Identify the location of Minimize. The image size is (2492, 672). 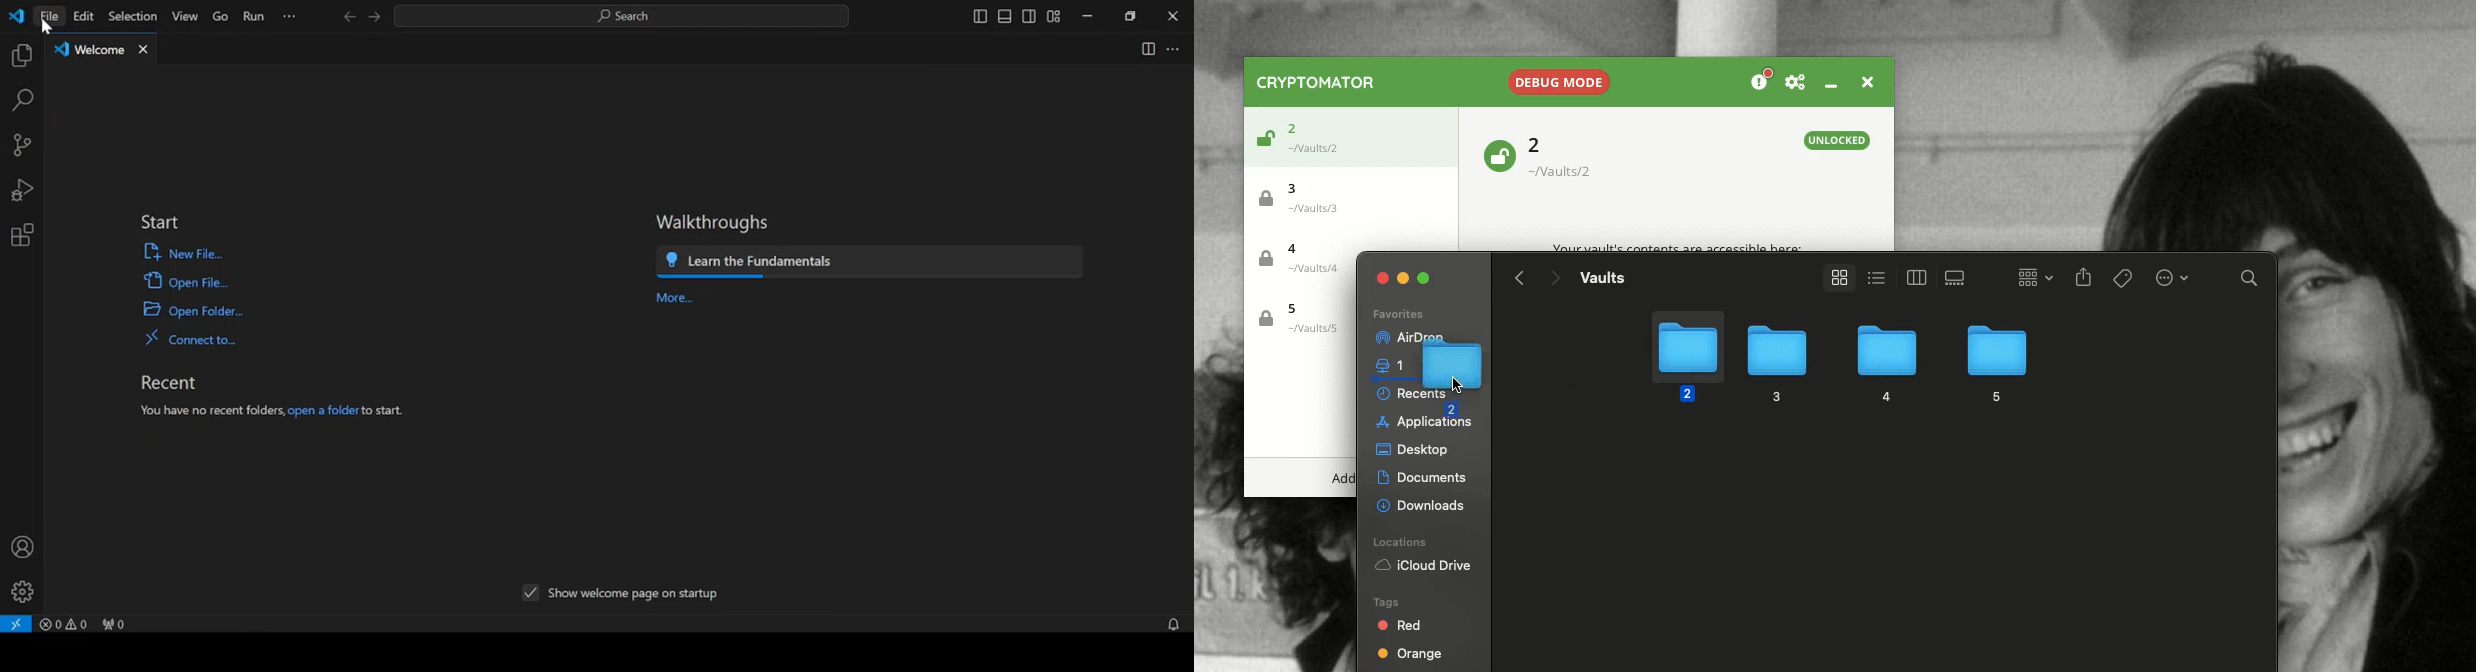
(1830, 85).